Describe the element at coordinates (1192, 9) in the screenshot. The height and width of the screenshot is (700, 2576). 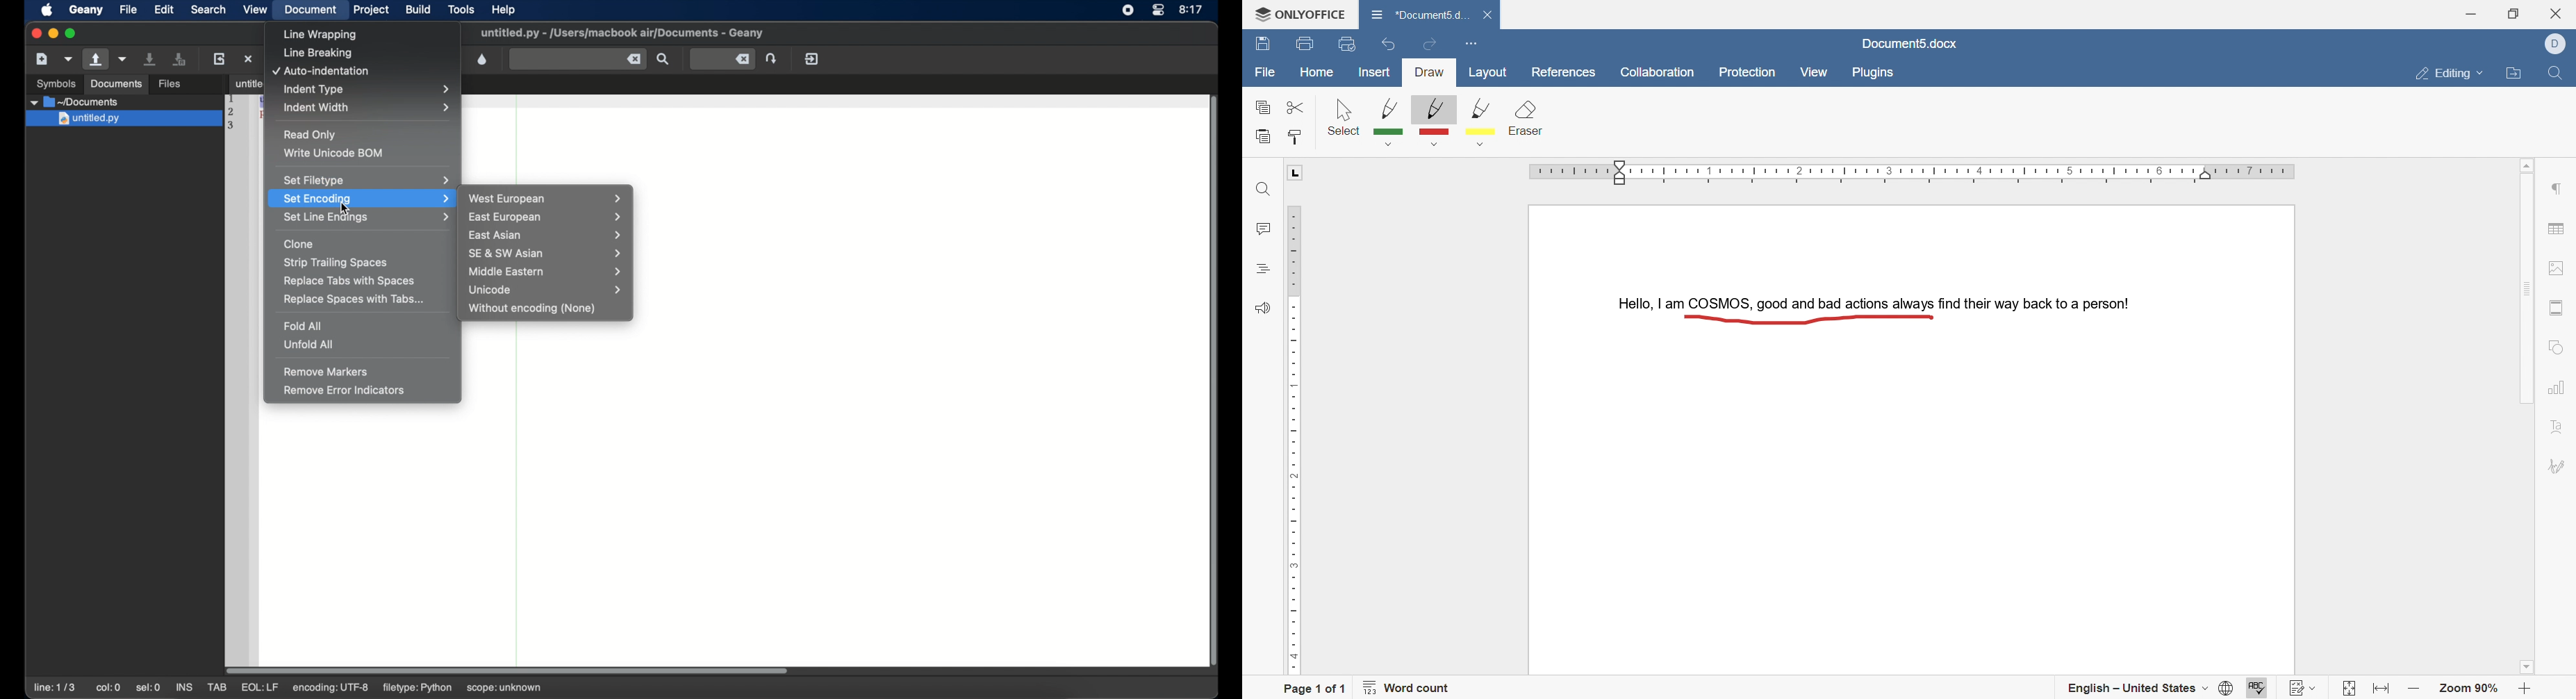
I see `time` at that location.